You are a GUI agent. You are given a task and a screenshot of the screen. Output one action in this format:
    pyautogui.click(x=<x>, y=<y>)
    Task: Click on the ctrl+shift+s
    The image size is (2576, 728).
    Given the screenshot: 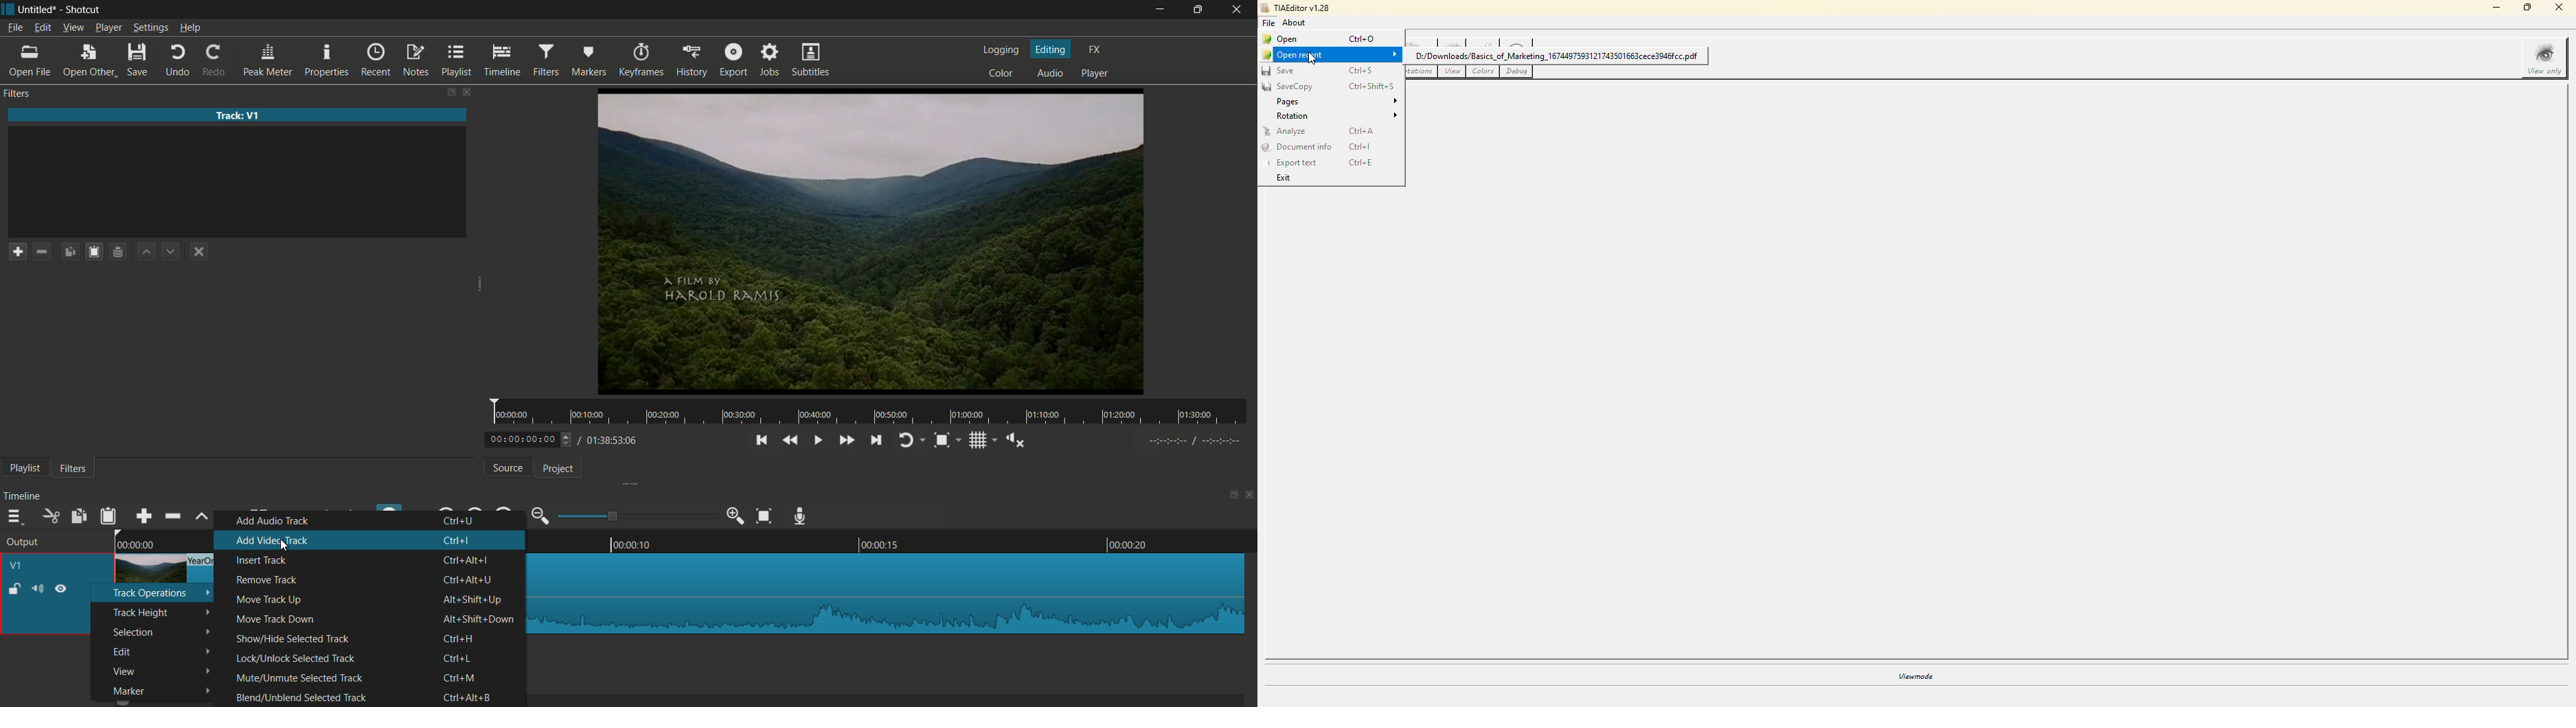 What is the action you would take?
    pyautogui.click(x=1374, y=86)
    